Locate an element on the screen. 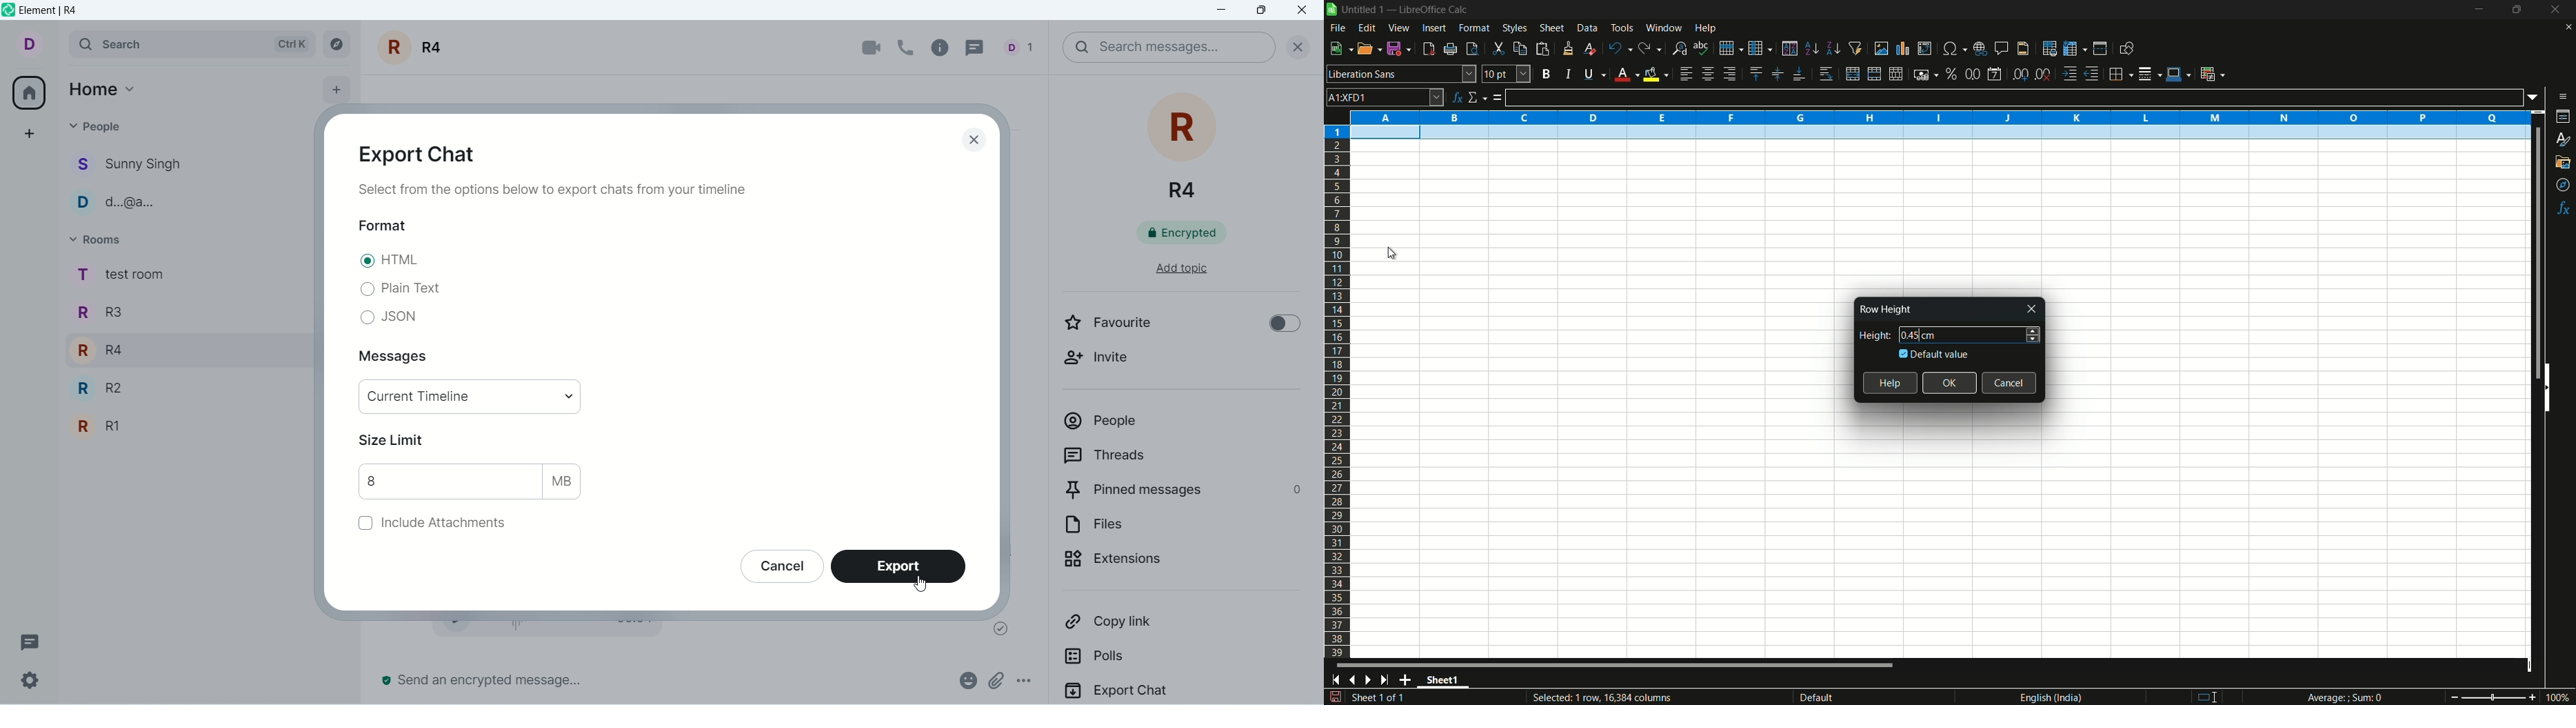  align left is located at coordinates (1685, 74).